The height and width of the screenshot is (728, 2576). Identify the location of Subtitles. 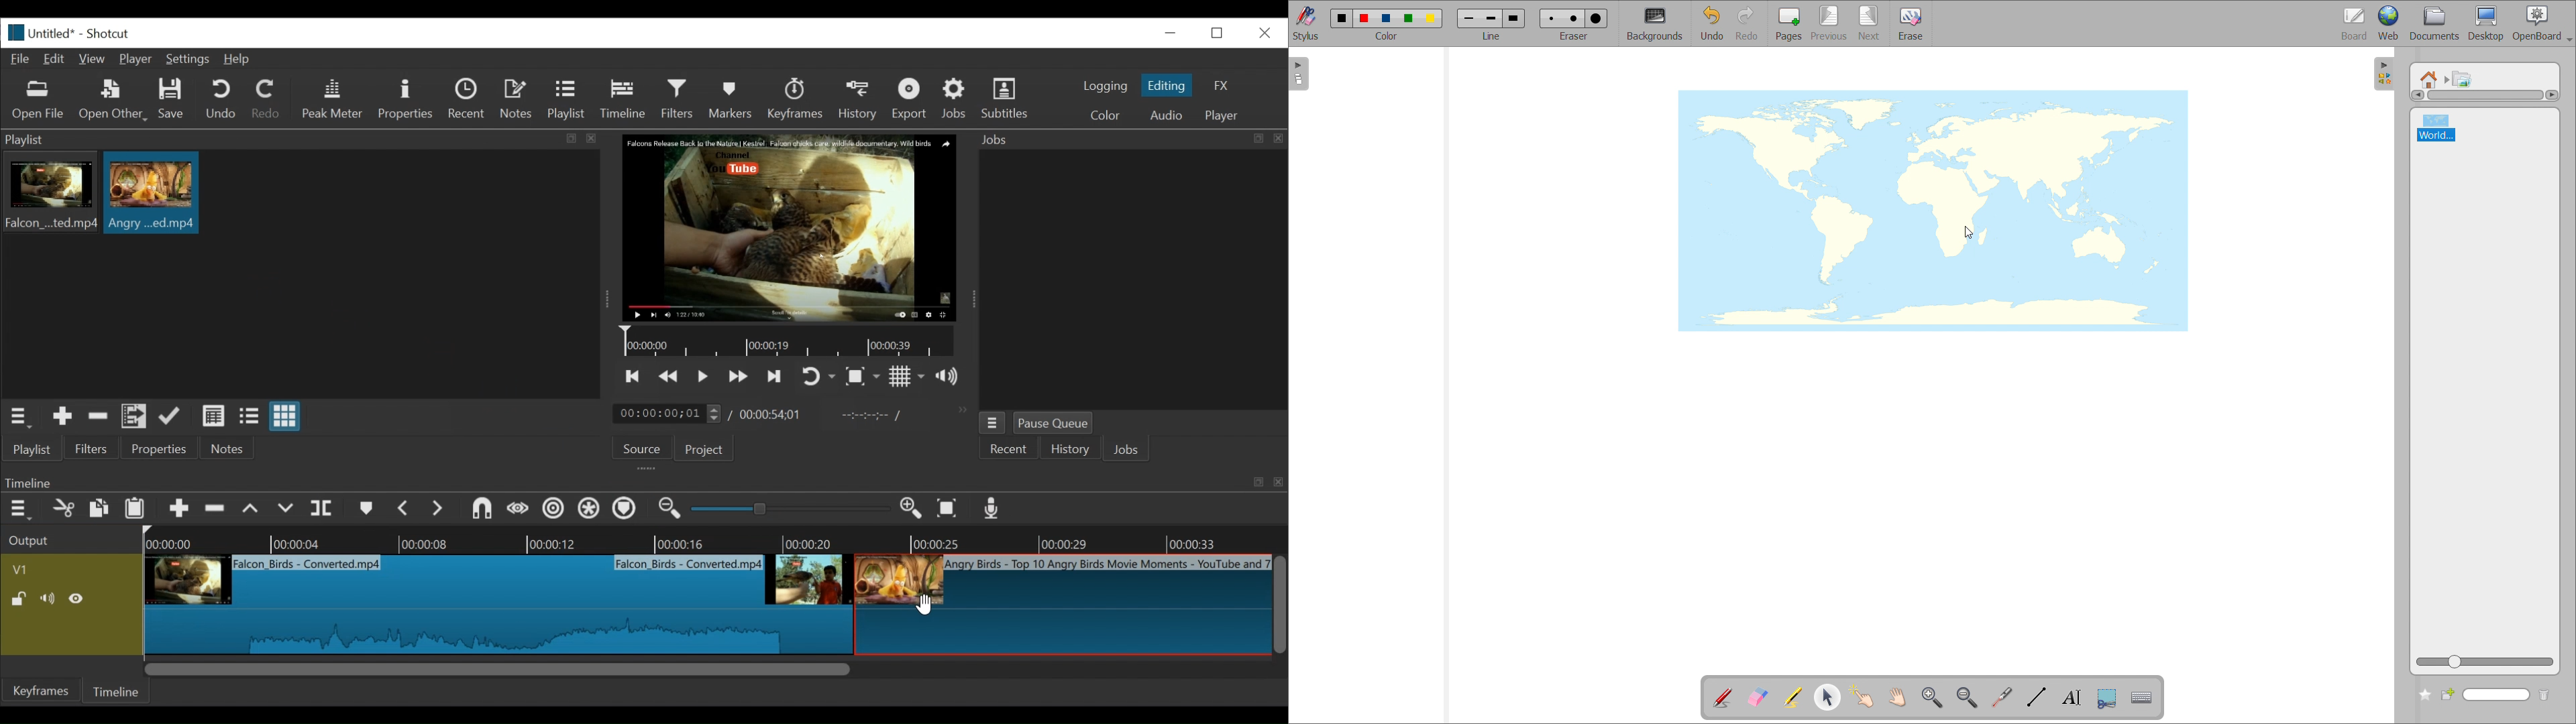
(1005, 99).